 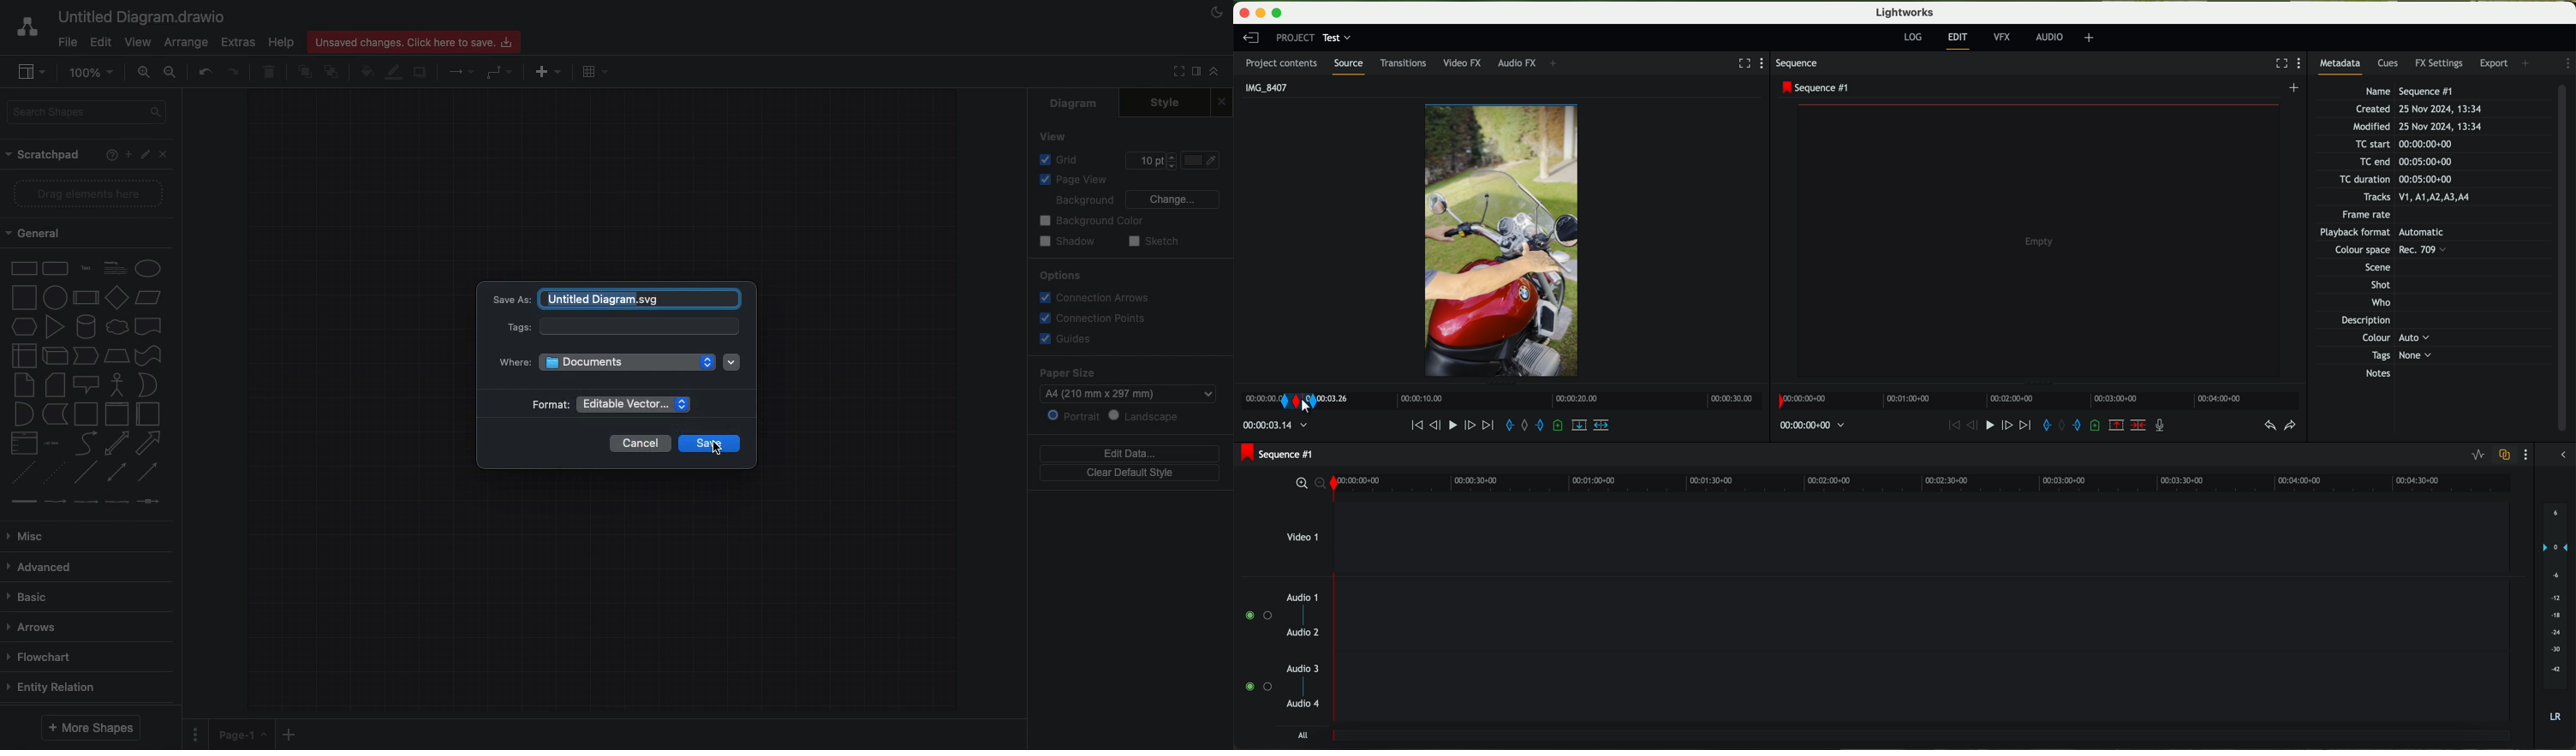 What do you see at coordinates (2564, 453) in the screenshot?
I see `show/hide the full audio mix menu` at bounding box center [2564, 453].